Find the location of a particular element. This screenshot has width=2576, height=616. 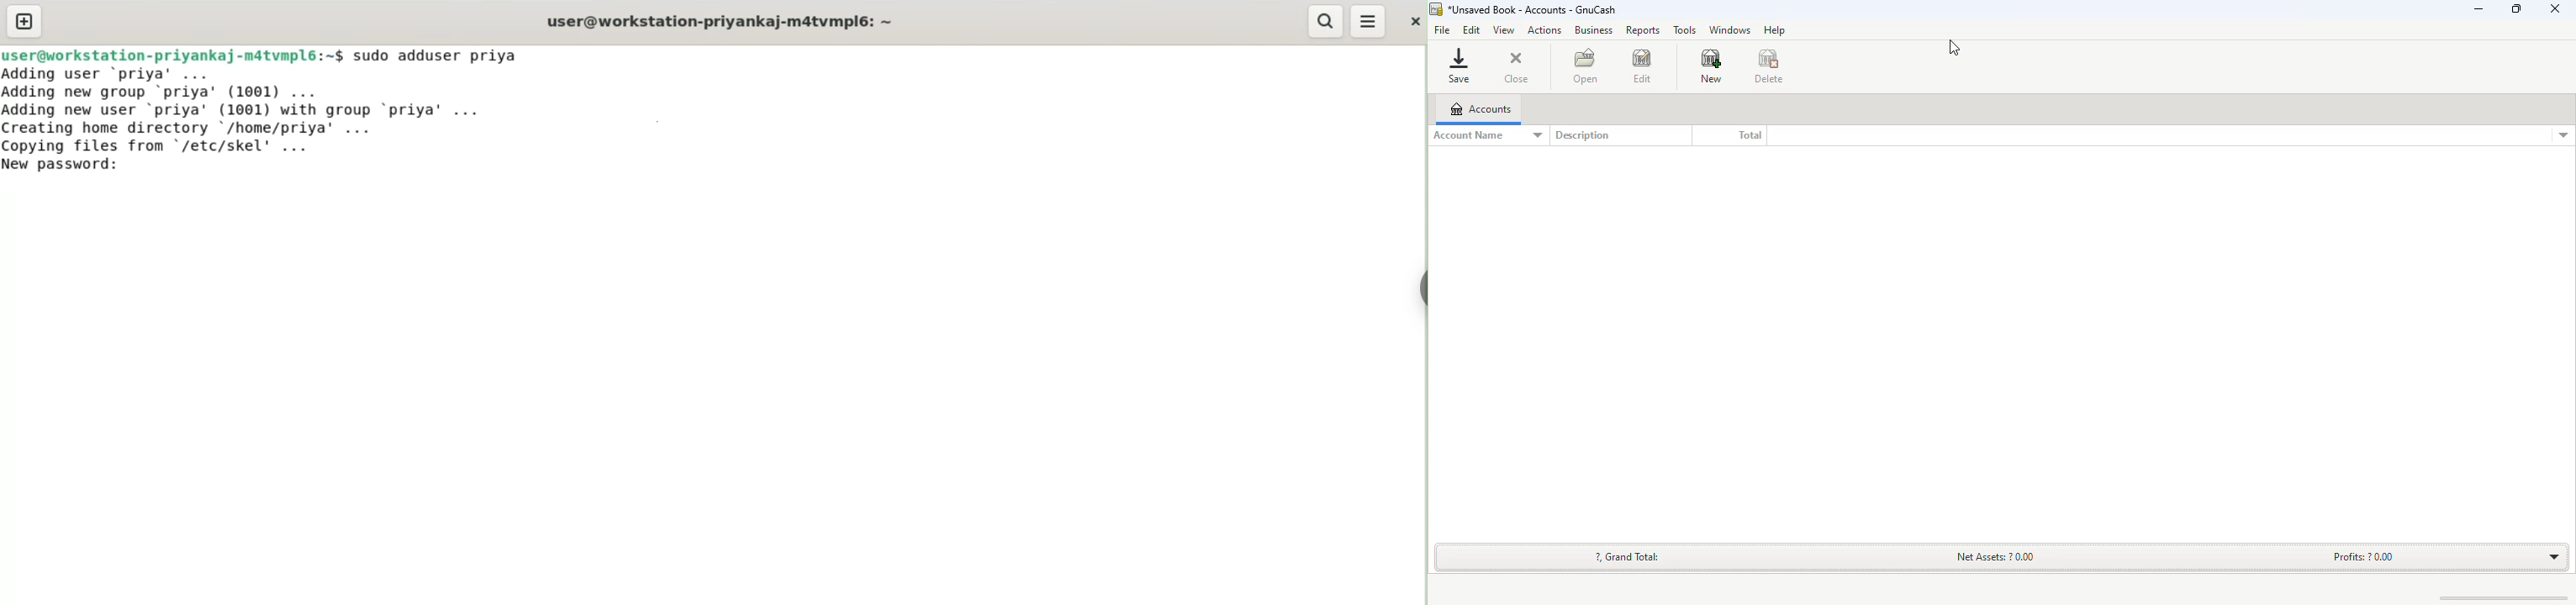

scroll is located at coordinates (2494, 597).